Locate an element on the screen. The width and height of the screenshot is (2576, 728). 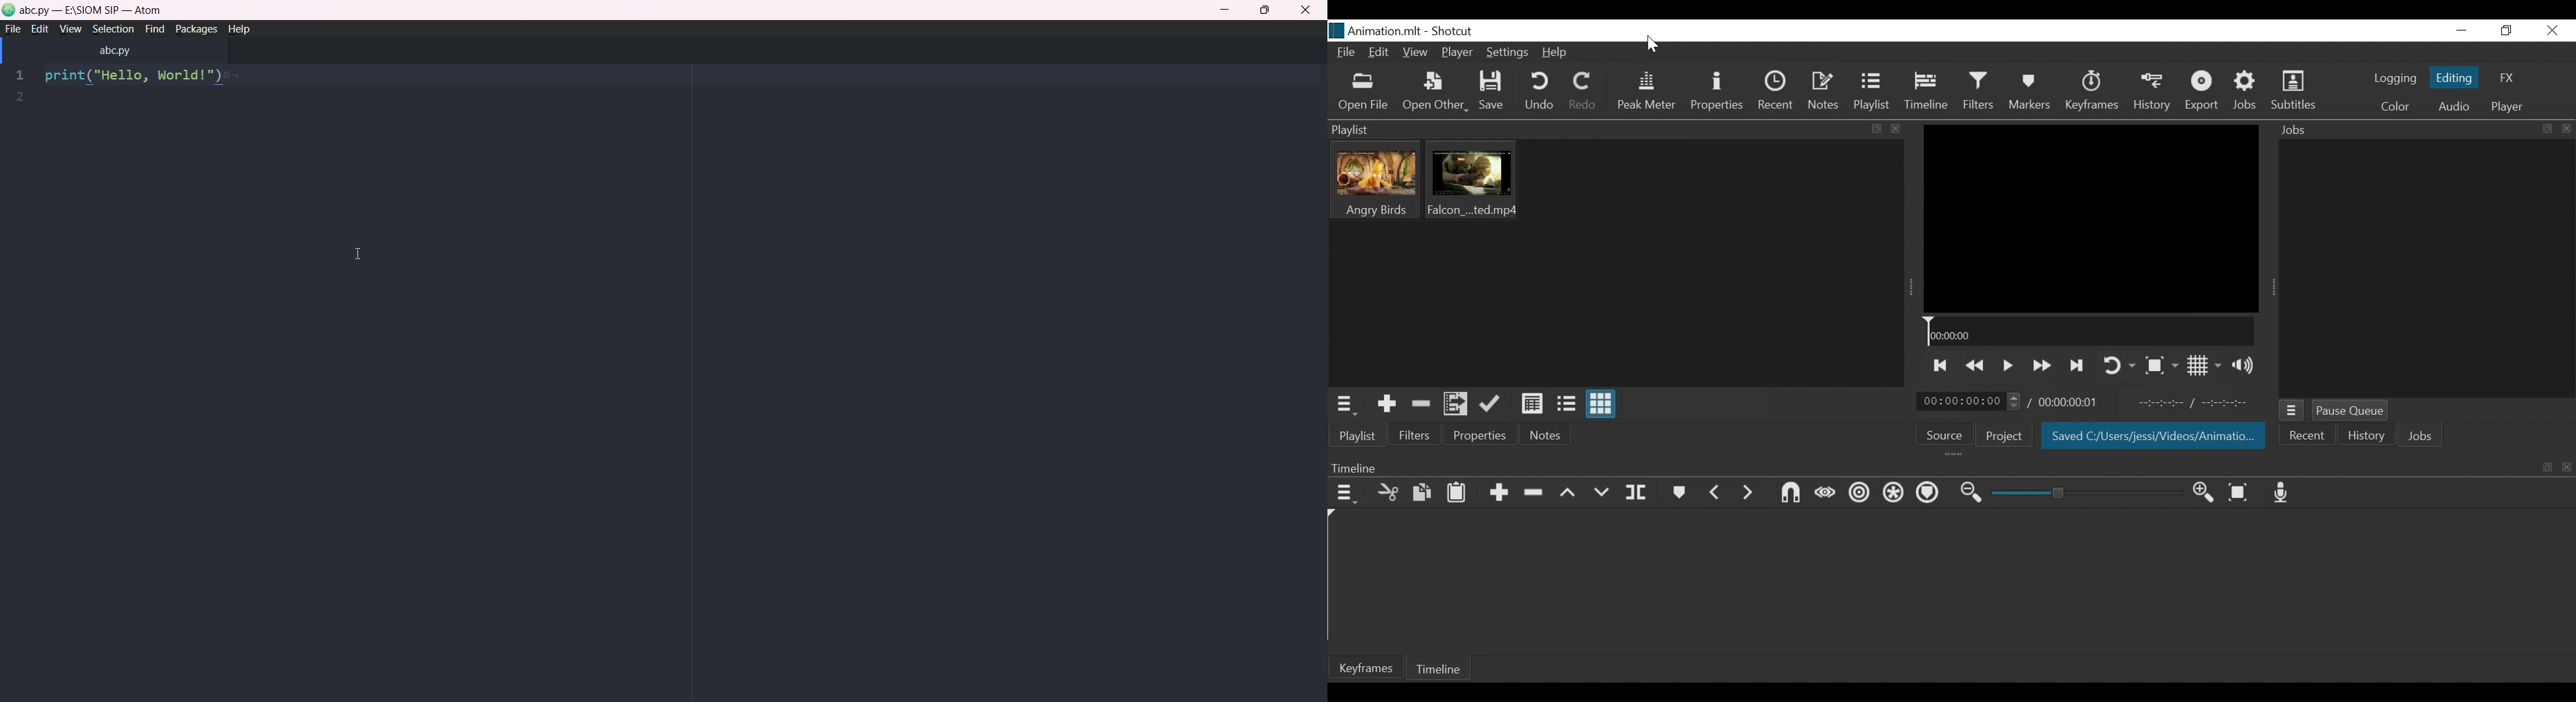
Player is located at coordinates (1456, 54).